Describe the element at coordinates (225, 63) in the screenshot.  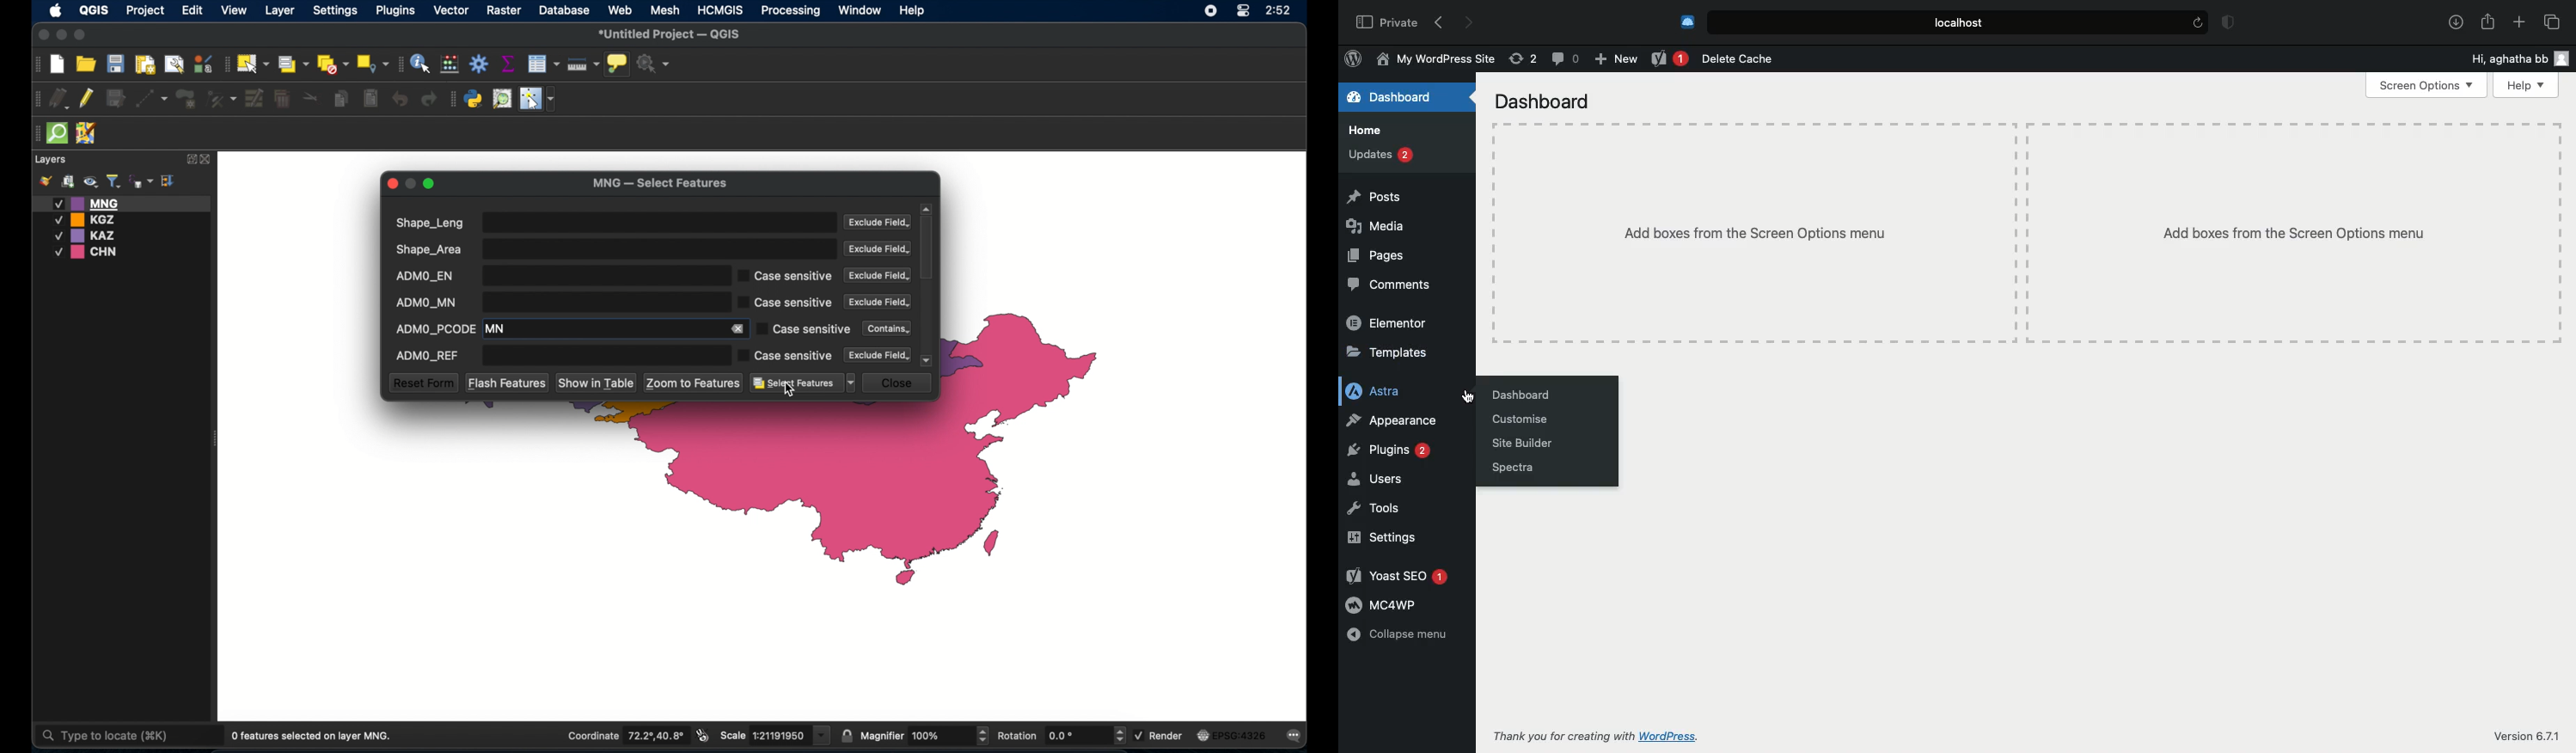
I see `selection toolbar` at that location.